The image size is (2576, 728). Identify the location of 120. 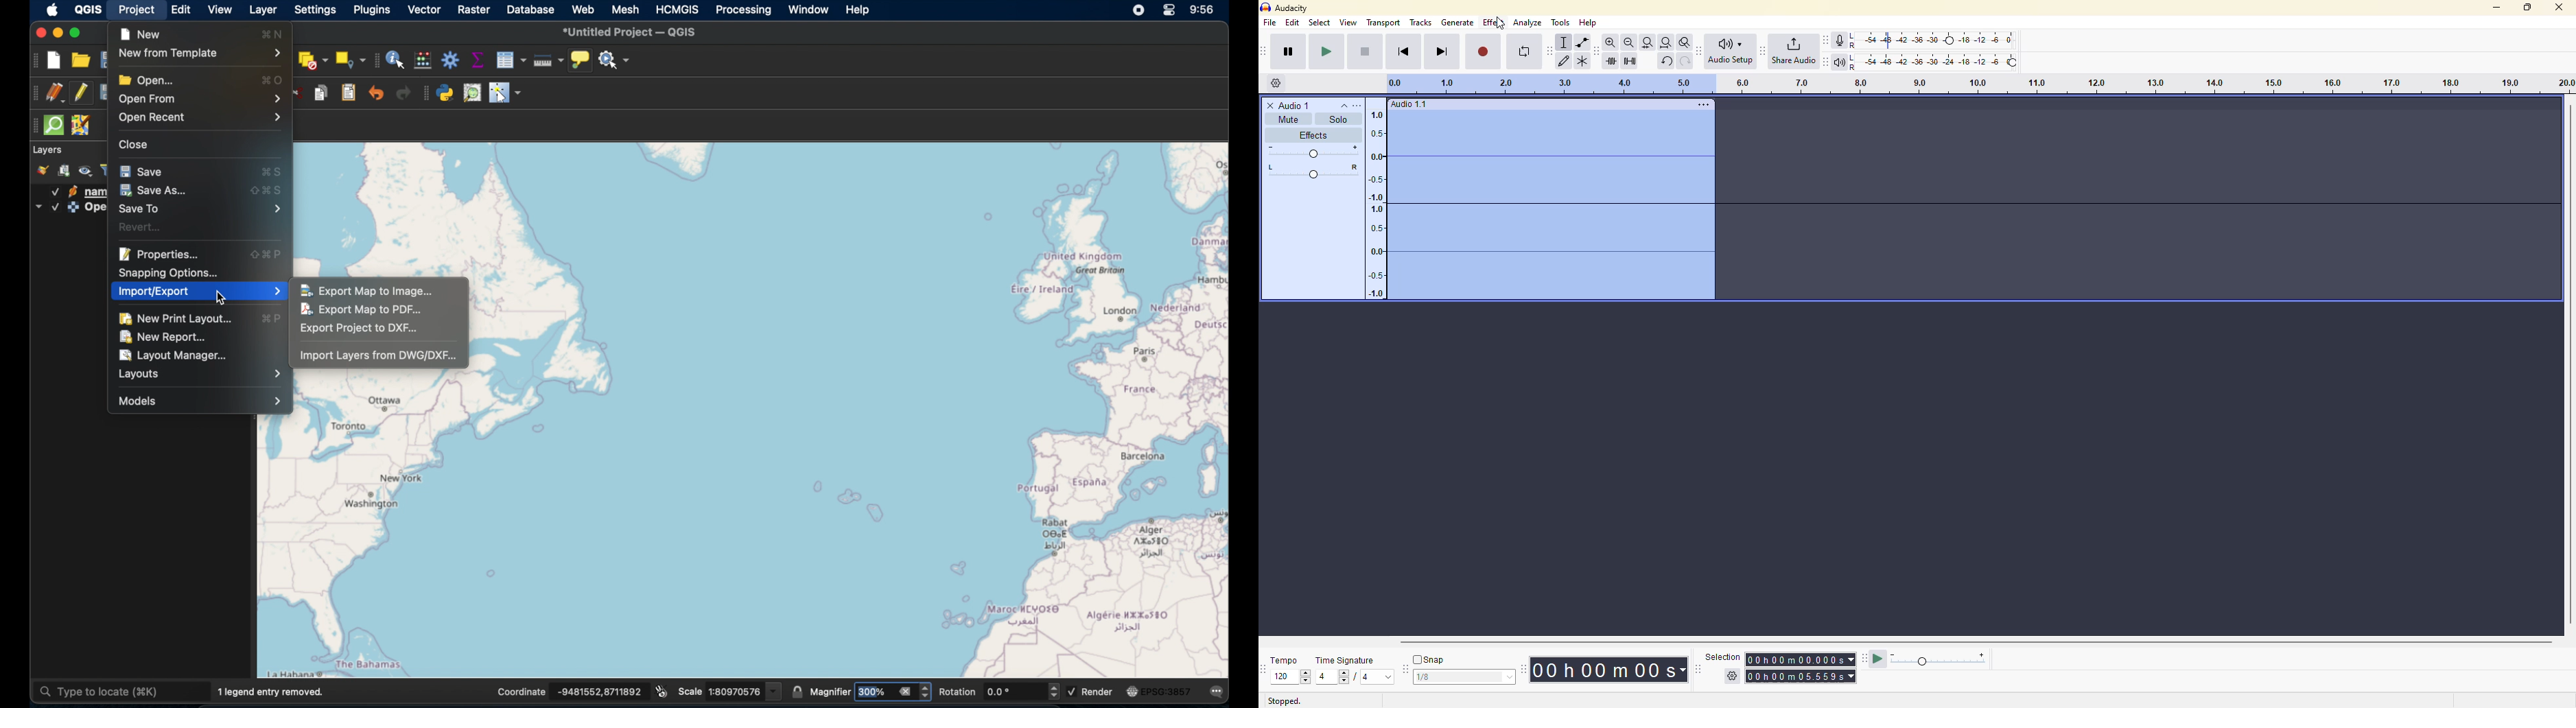
(1283, 676).